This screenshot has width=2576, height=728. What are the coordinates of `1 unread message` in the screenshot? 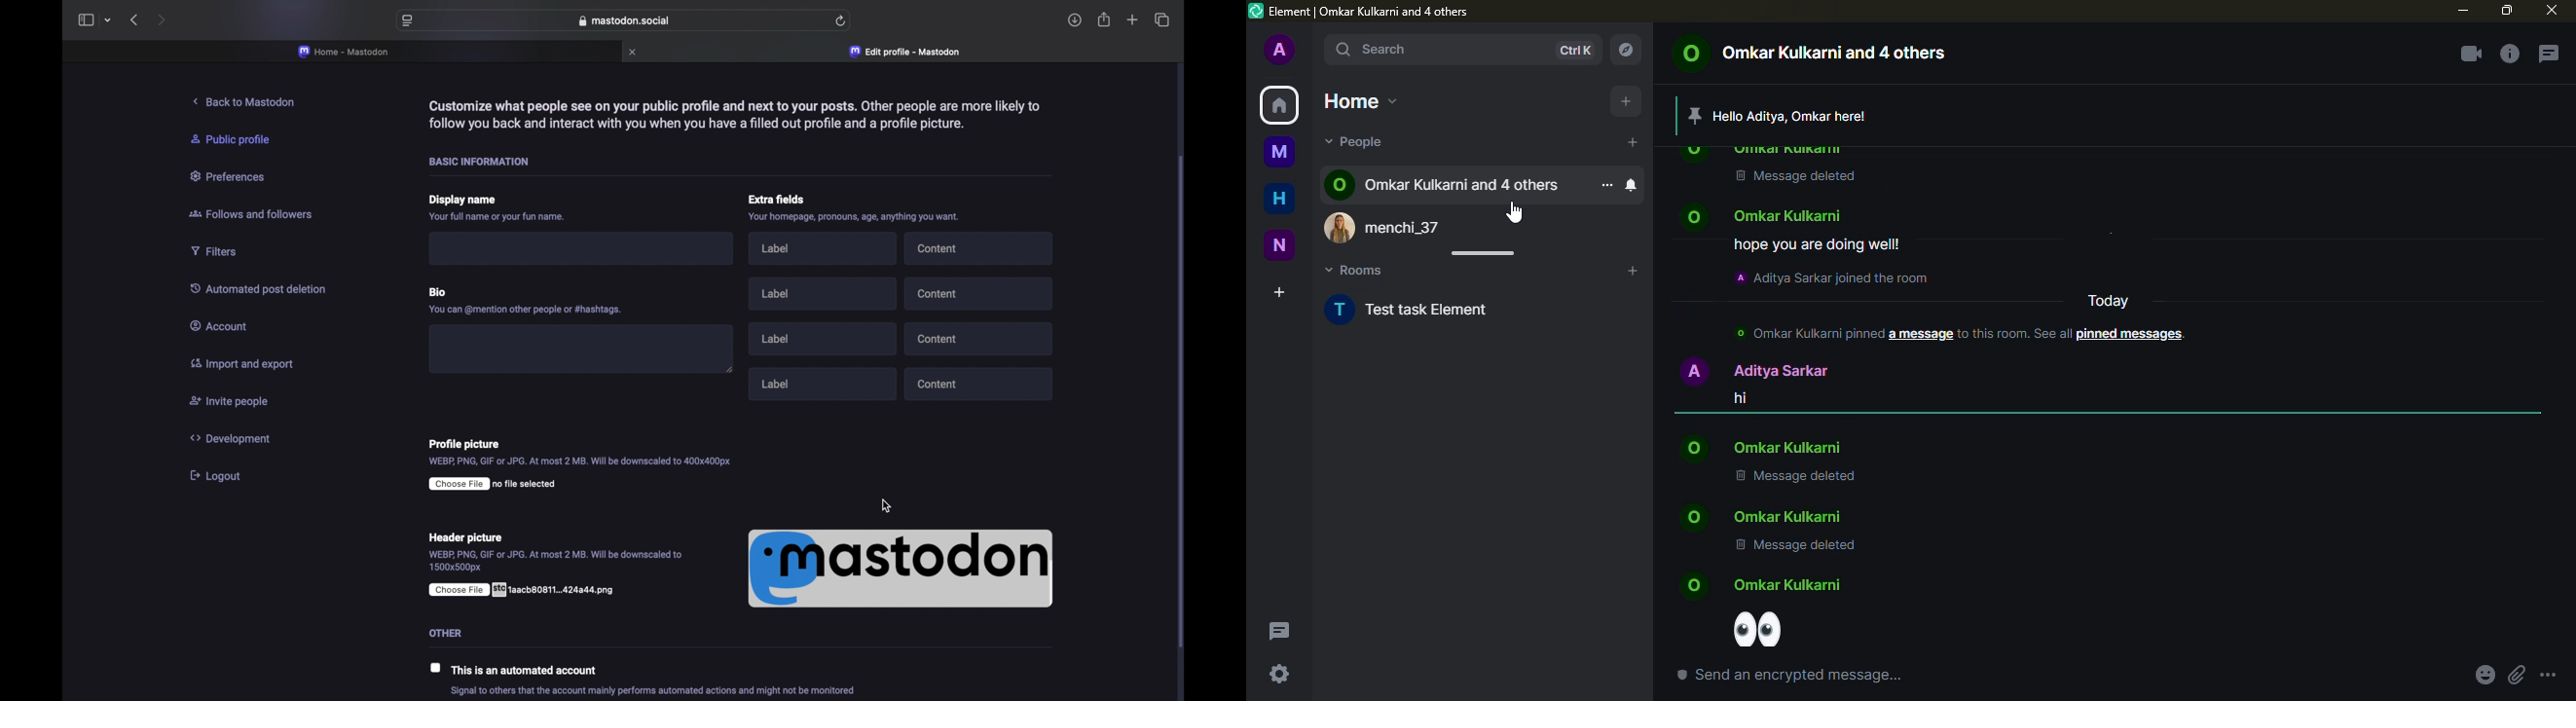 It's located at (1604, 141).